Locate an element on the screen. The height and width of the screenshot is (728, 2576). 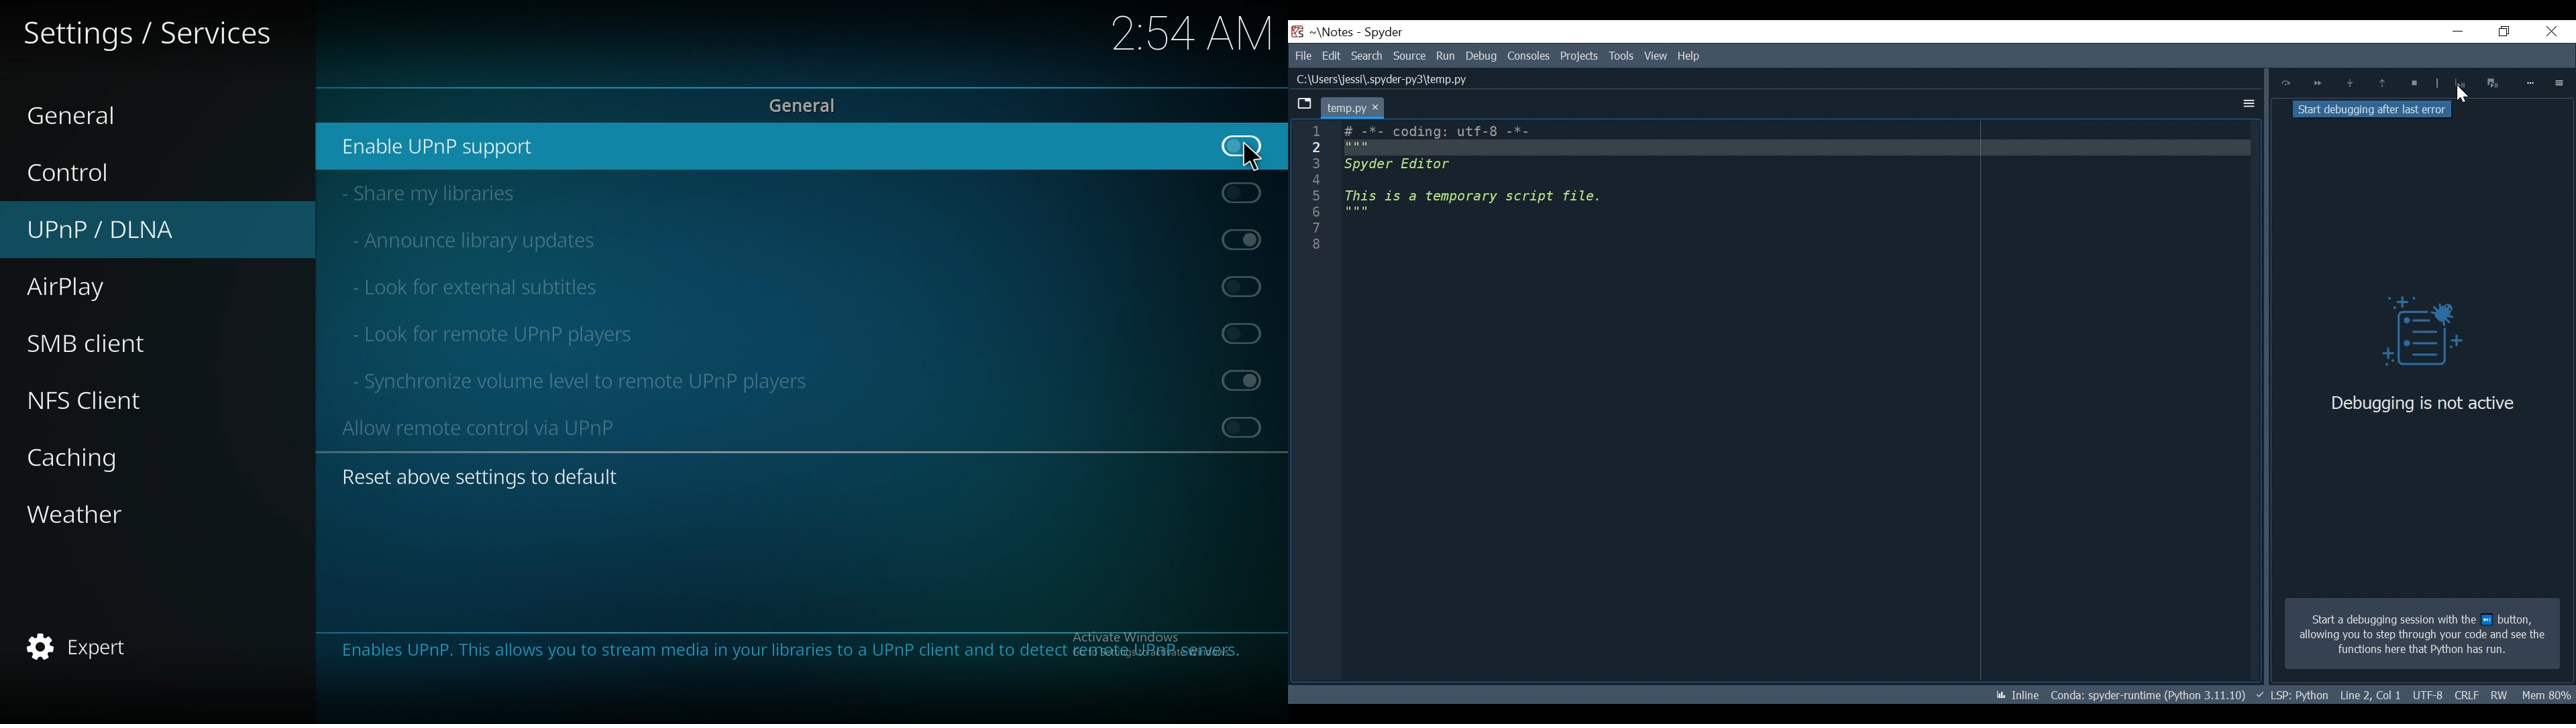
Browse tab is located at coordinates (1304, 105).